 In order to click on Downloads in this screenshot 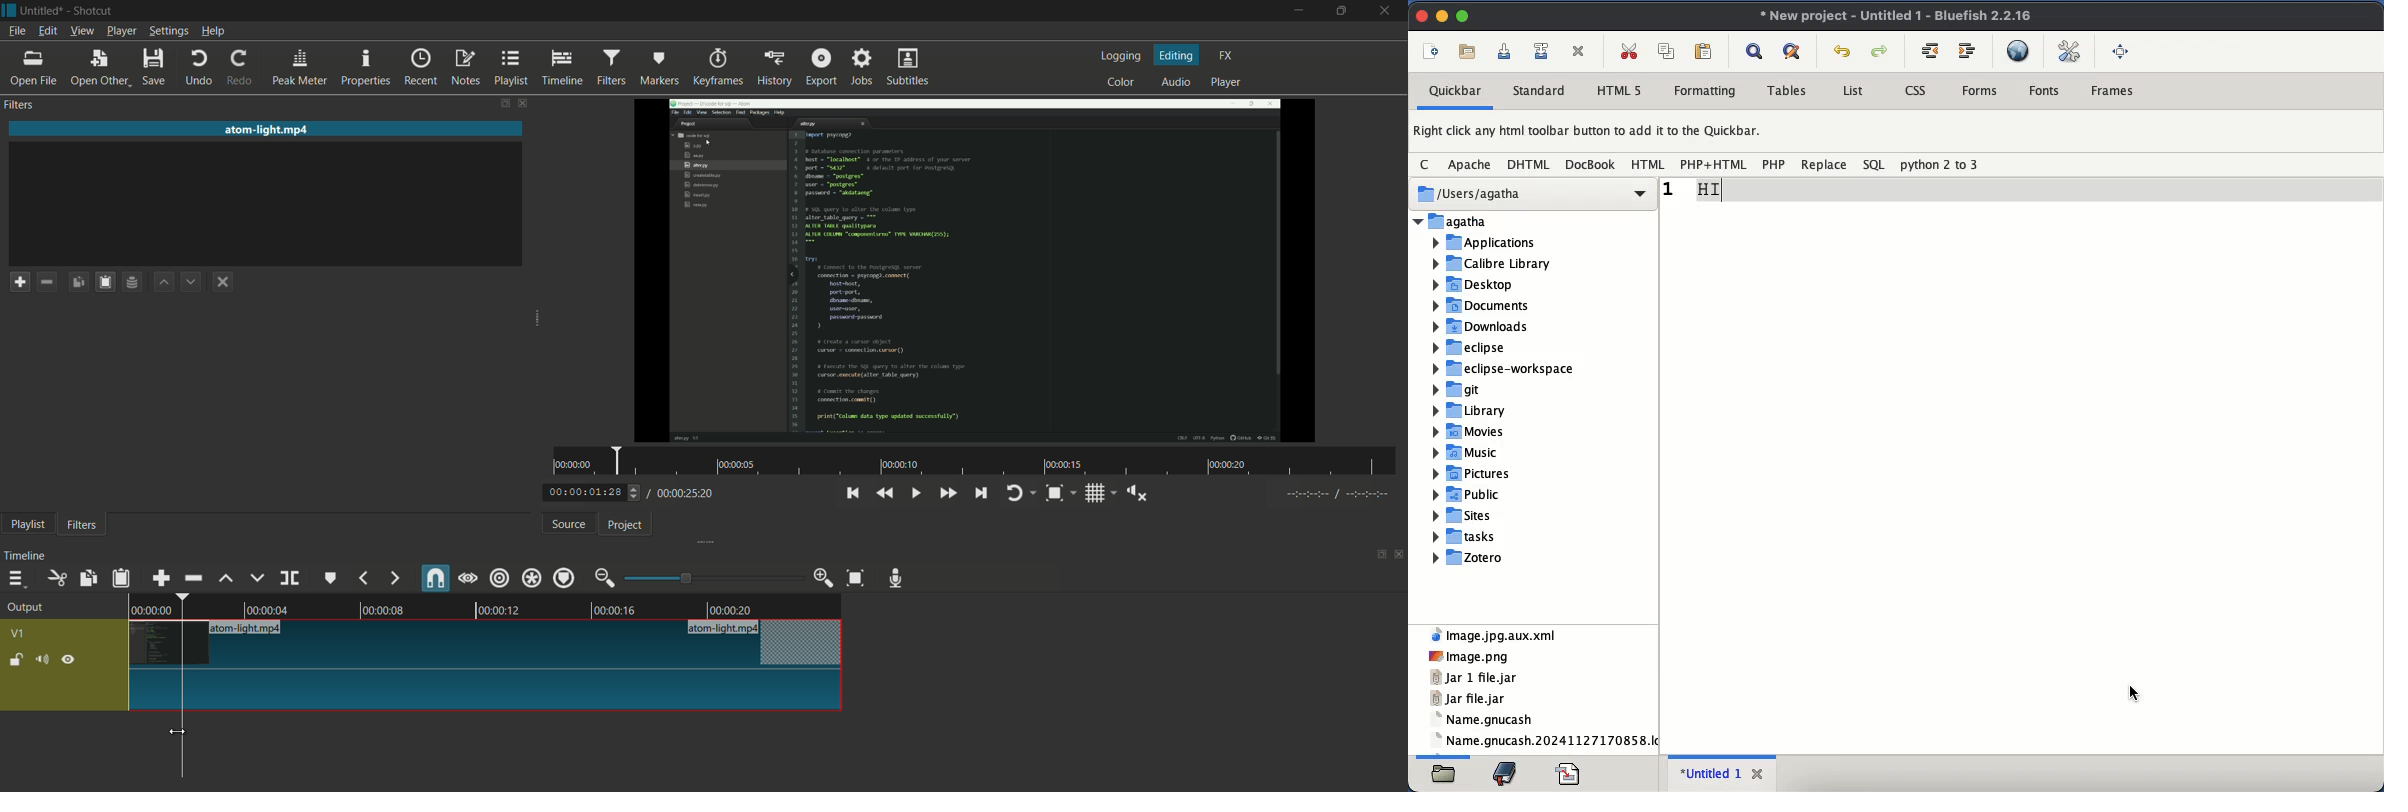, I will do `click(1482, 326)`.